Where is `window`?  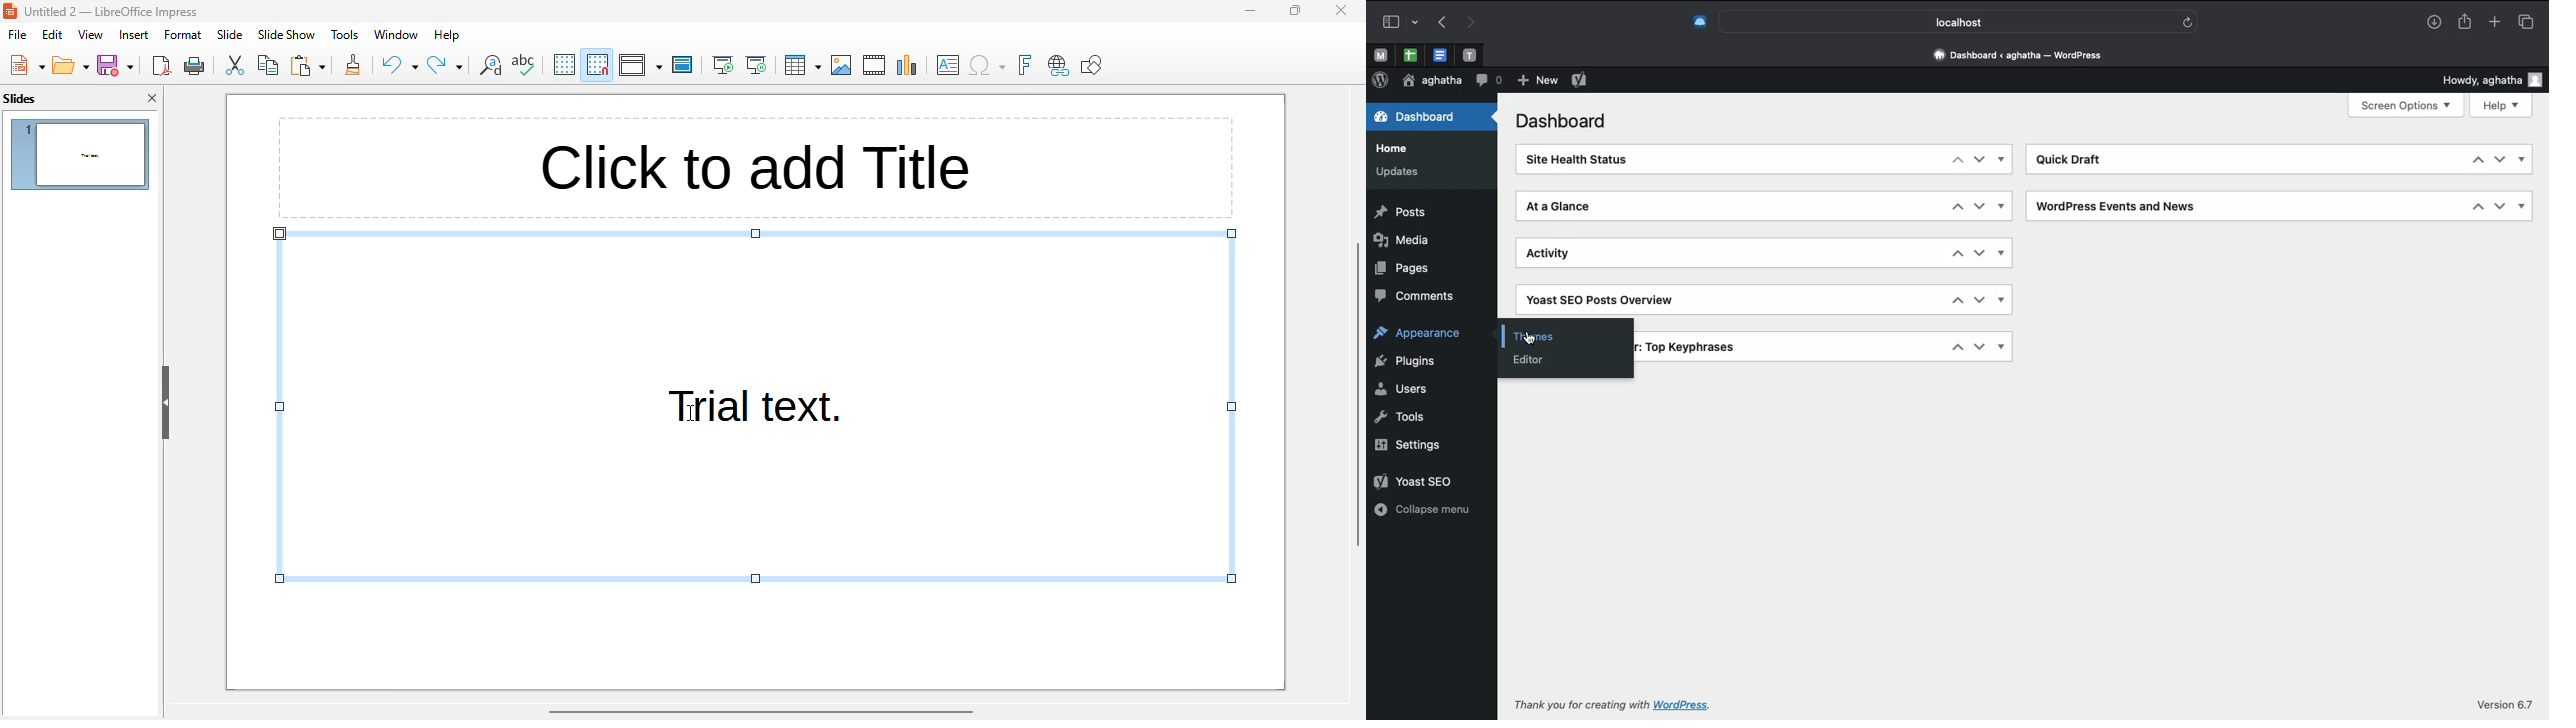 window is located at coordinates (398, 35).